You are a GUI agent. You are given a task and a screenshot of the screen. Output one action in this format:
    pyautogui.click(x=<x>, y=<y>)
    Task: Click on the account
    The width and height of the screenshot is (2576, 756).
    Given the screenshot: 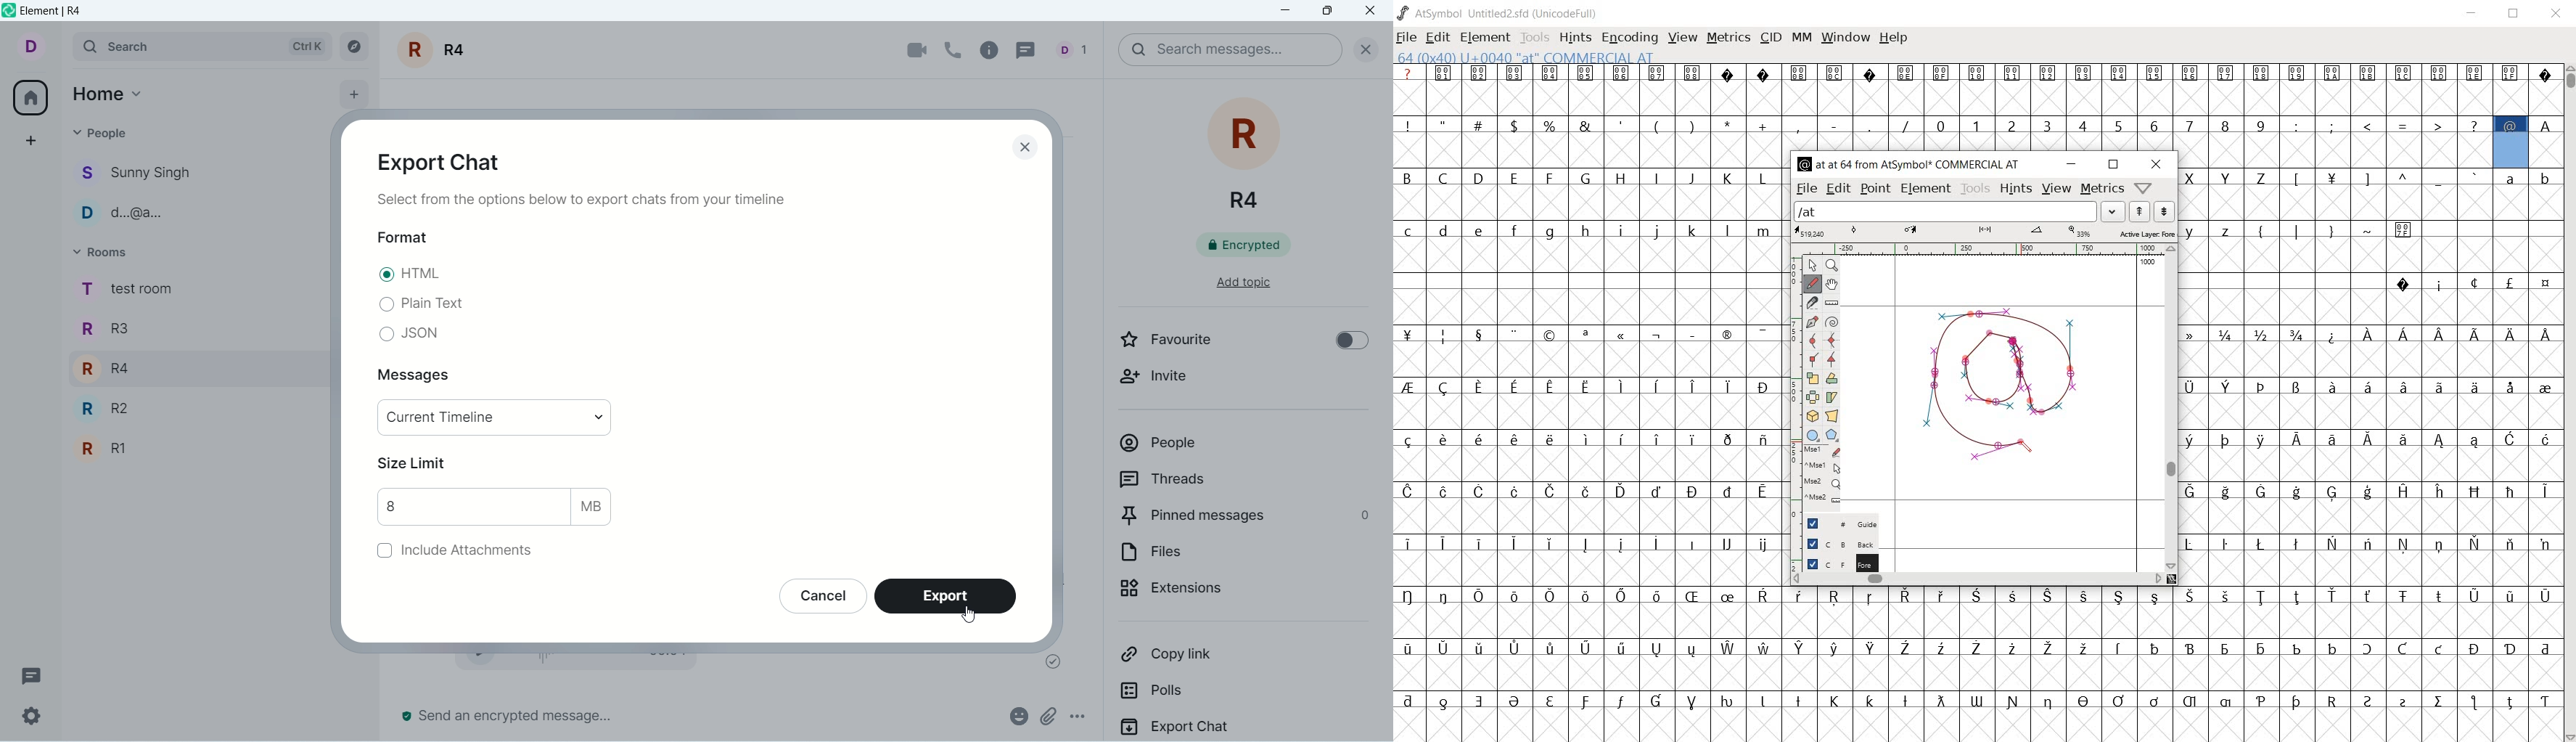 What is the action you would take?
    pyautogui.click(x=29, y=45)
    